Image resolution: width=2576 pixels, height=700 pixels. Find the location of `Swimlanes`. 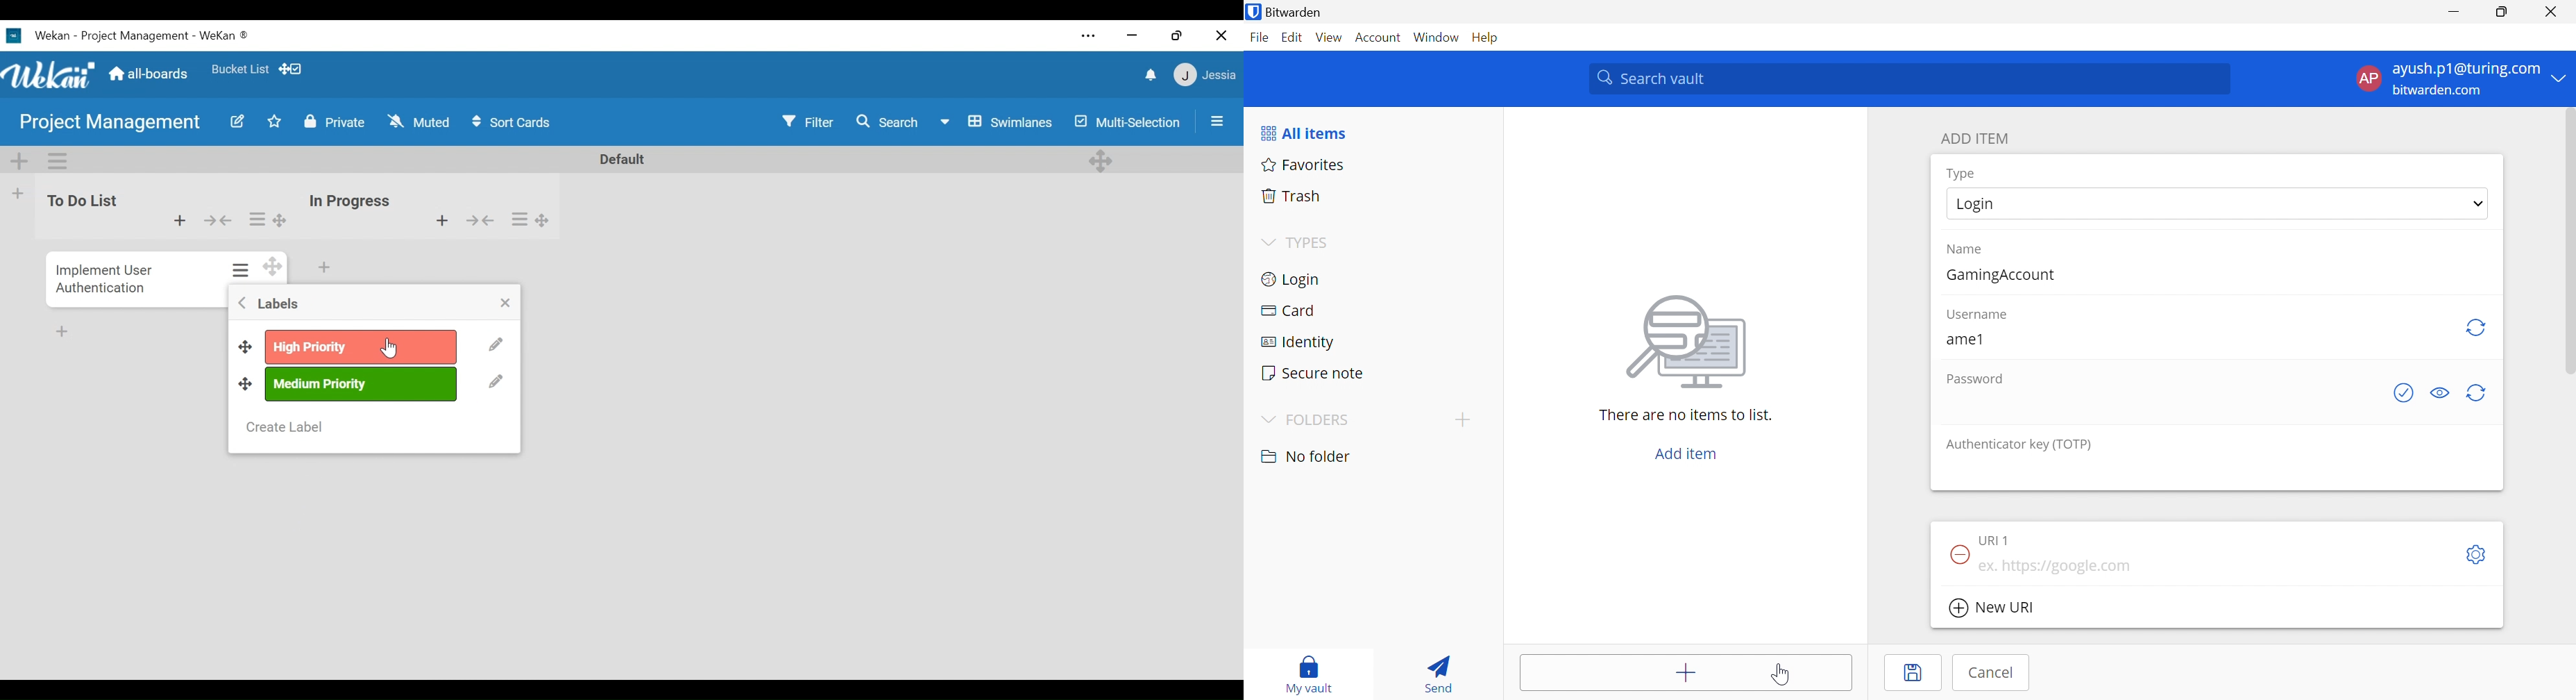

Swimlanes is located at coordinates (996, 121).